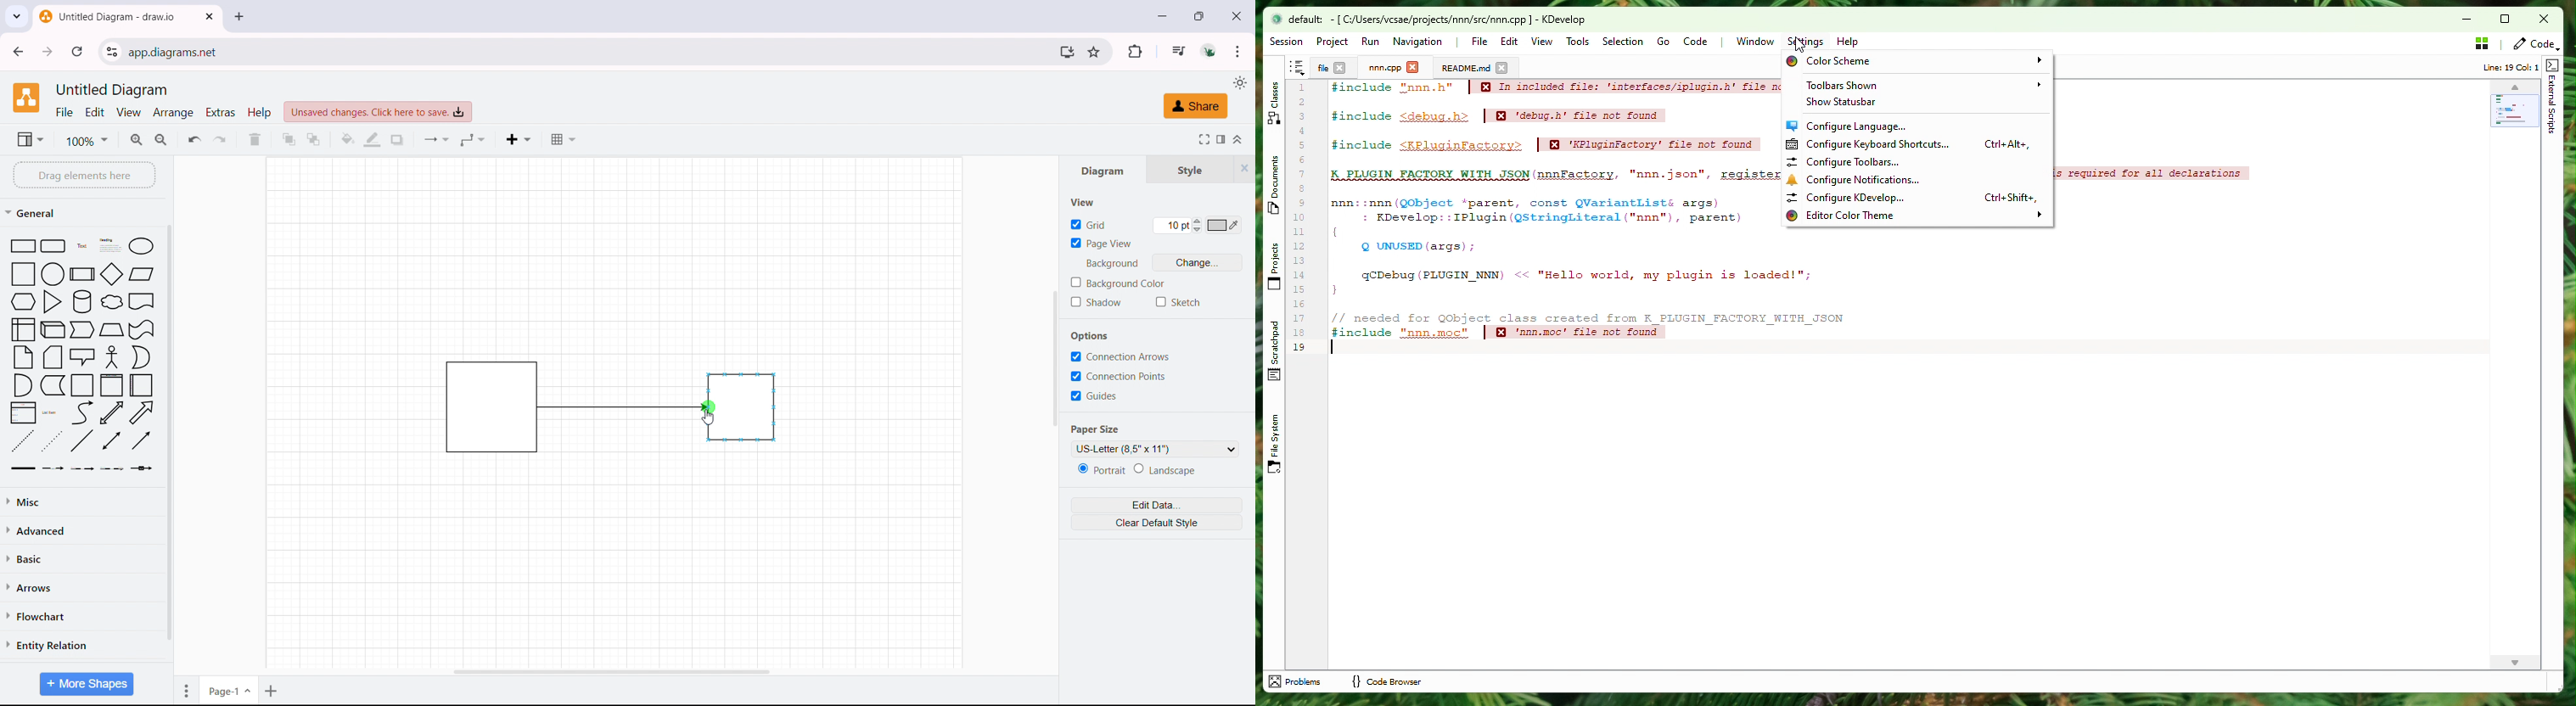  I want to click on line color, so click(373, 140).